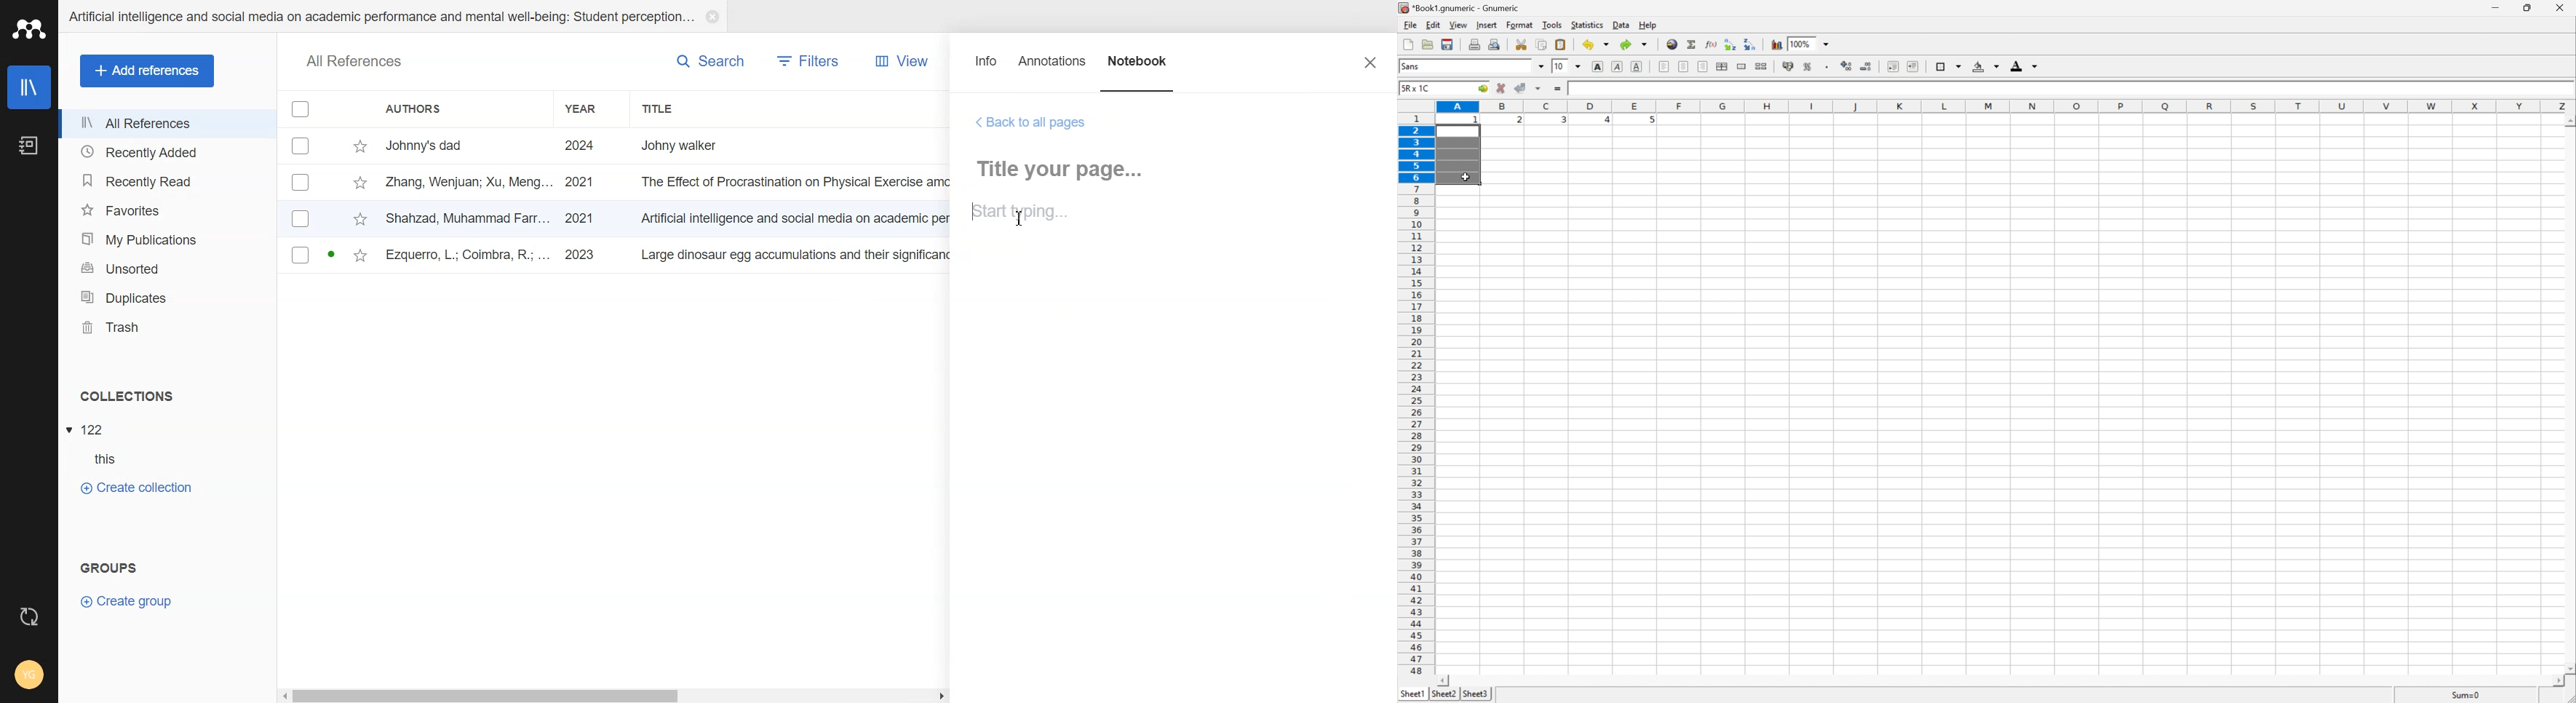 The height and width of the screenshot is (728, 2576). What do you see at coordinates (31, 87) in the screenshot?
I see `Library` at bounding box center [31, 87].